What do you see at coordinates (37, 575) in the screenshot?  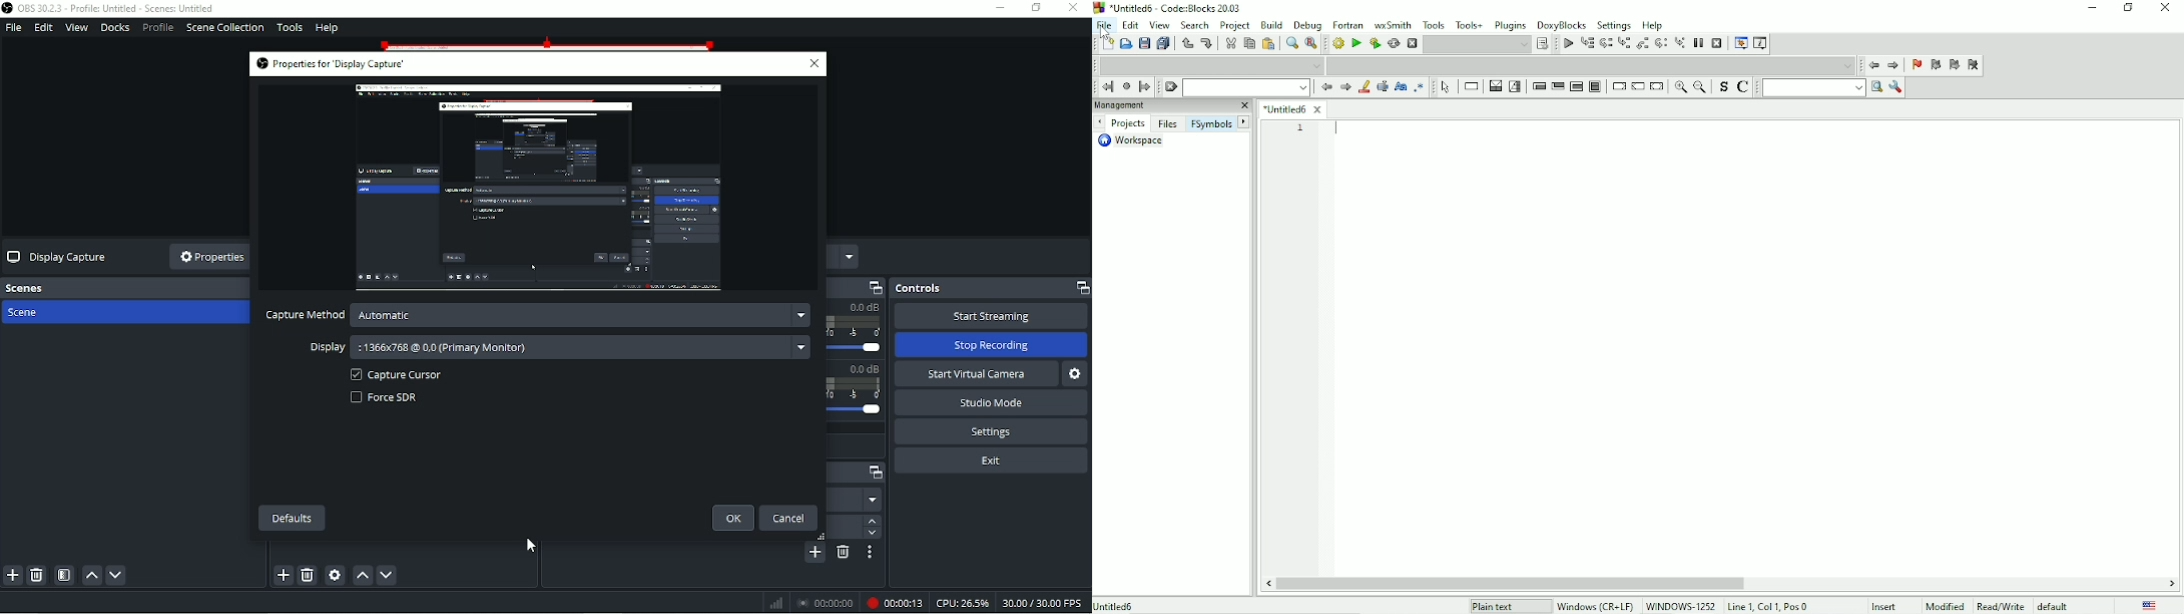 I see `Remove selected scene` at bounding box center [37, 575].